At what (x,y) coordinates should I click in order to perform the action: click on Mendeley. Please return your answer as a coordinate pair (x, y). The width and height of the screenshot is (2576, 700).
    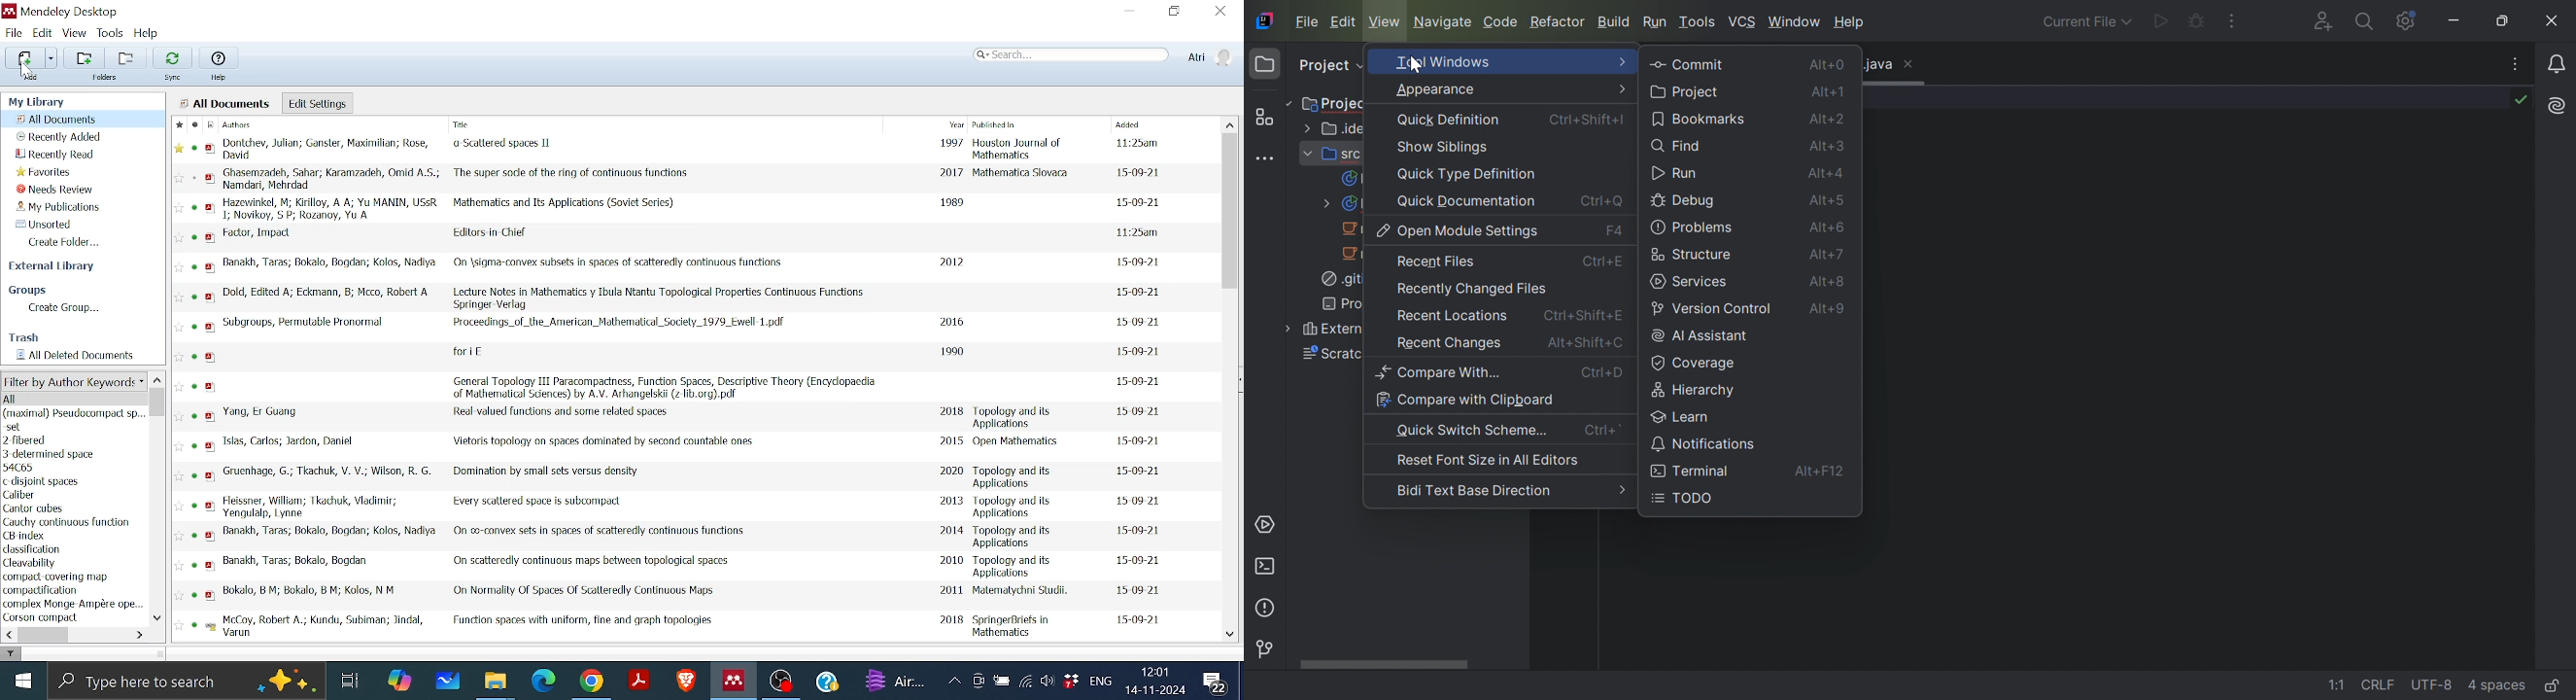
    Looking at the image, I should click on (736, 682).